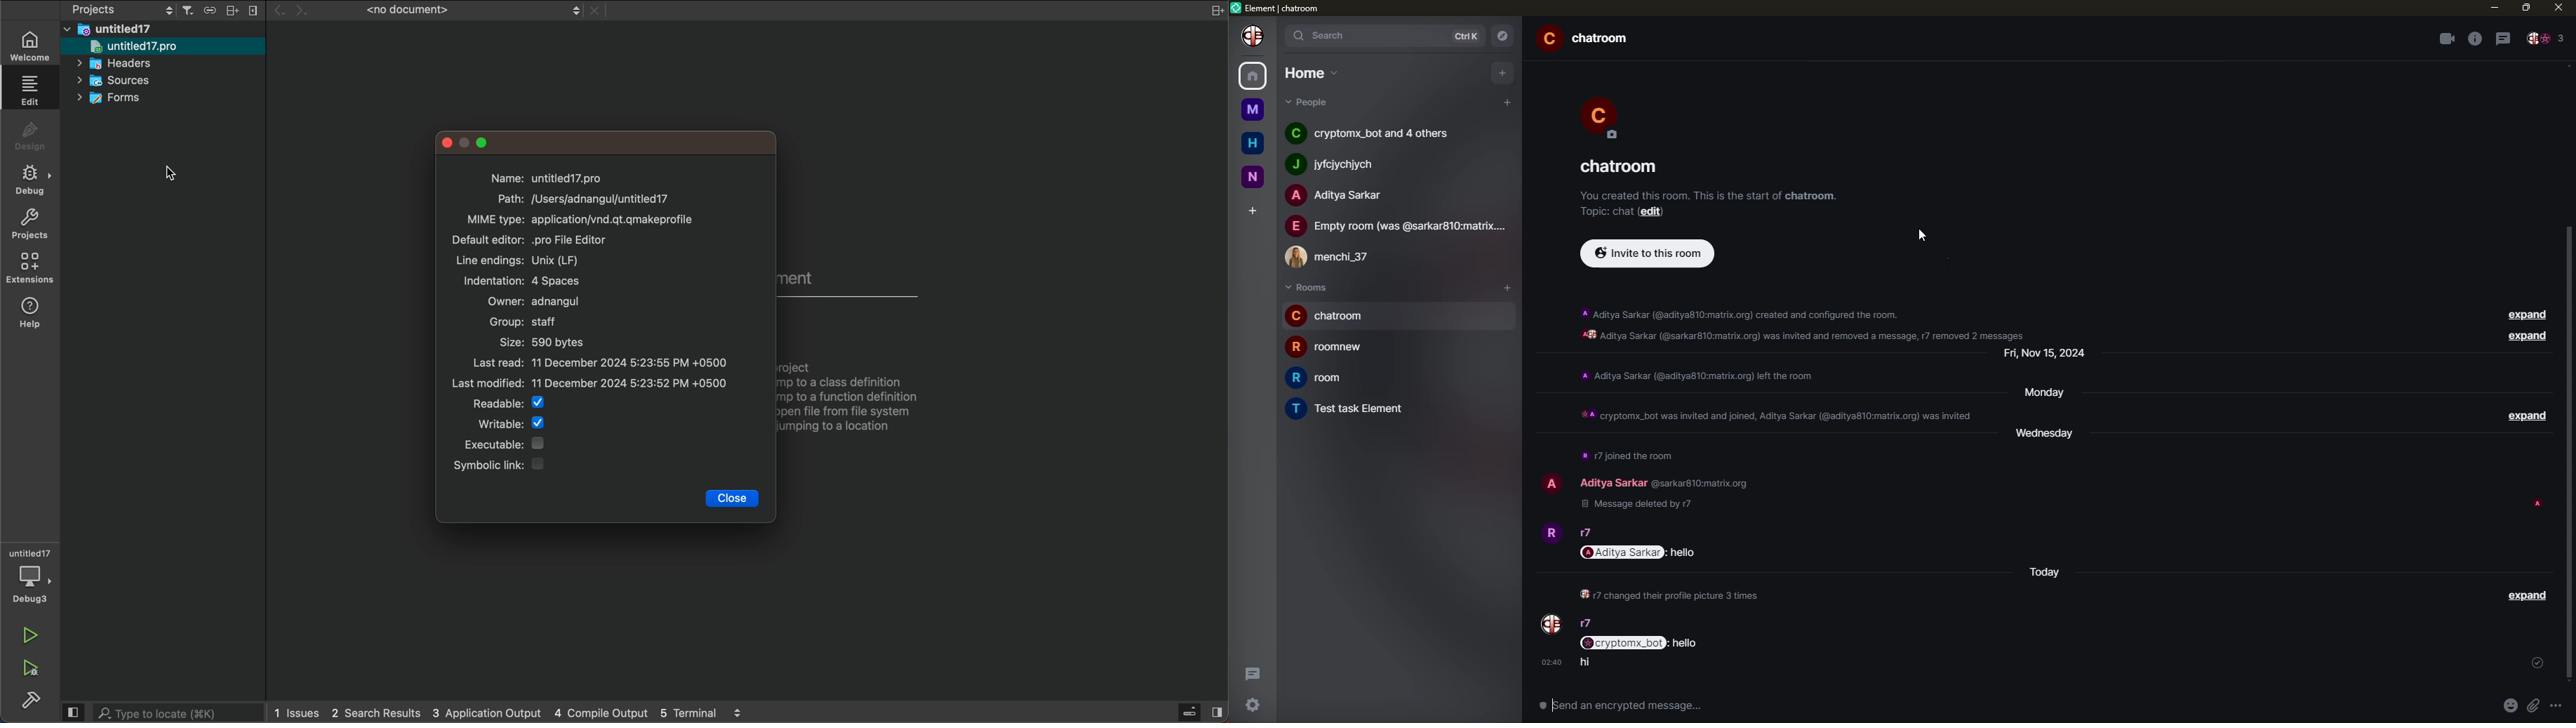 Image resolution: width=2576 pixels, height=728 pixels. Describe the element at coordinates (2047, 573) in the screenshot. I see `day` at that location.